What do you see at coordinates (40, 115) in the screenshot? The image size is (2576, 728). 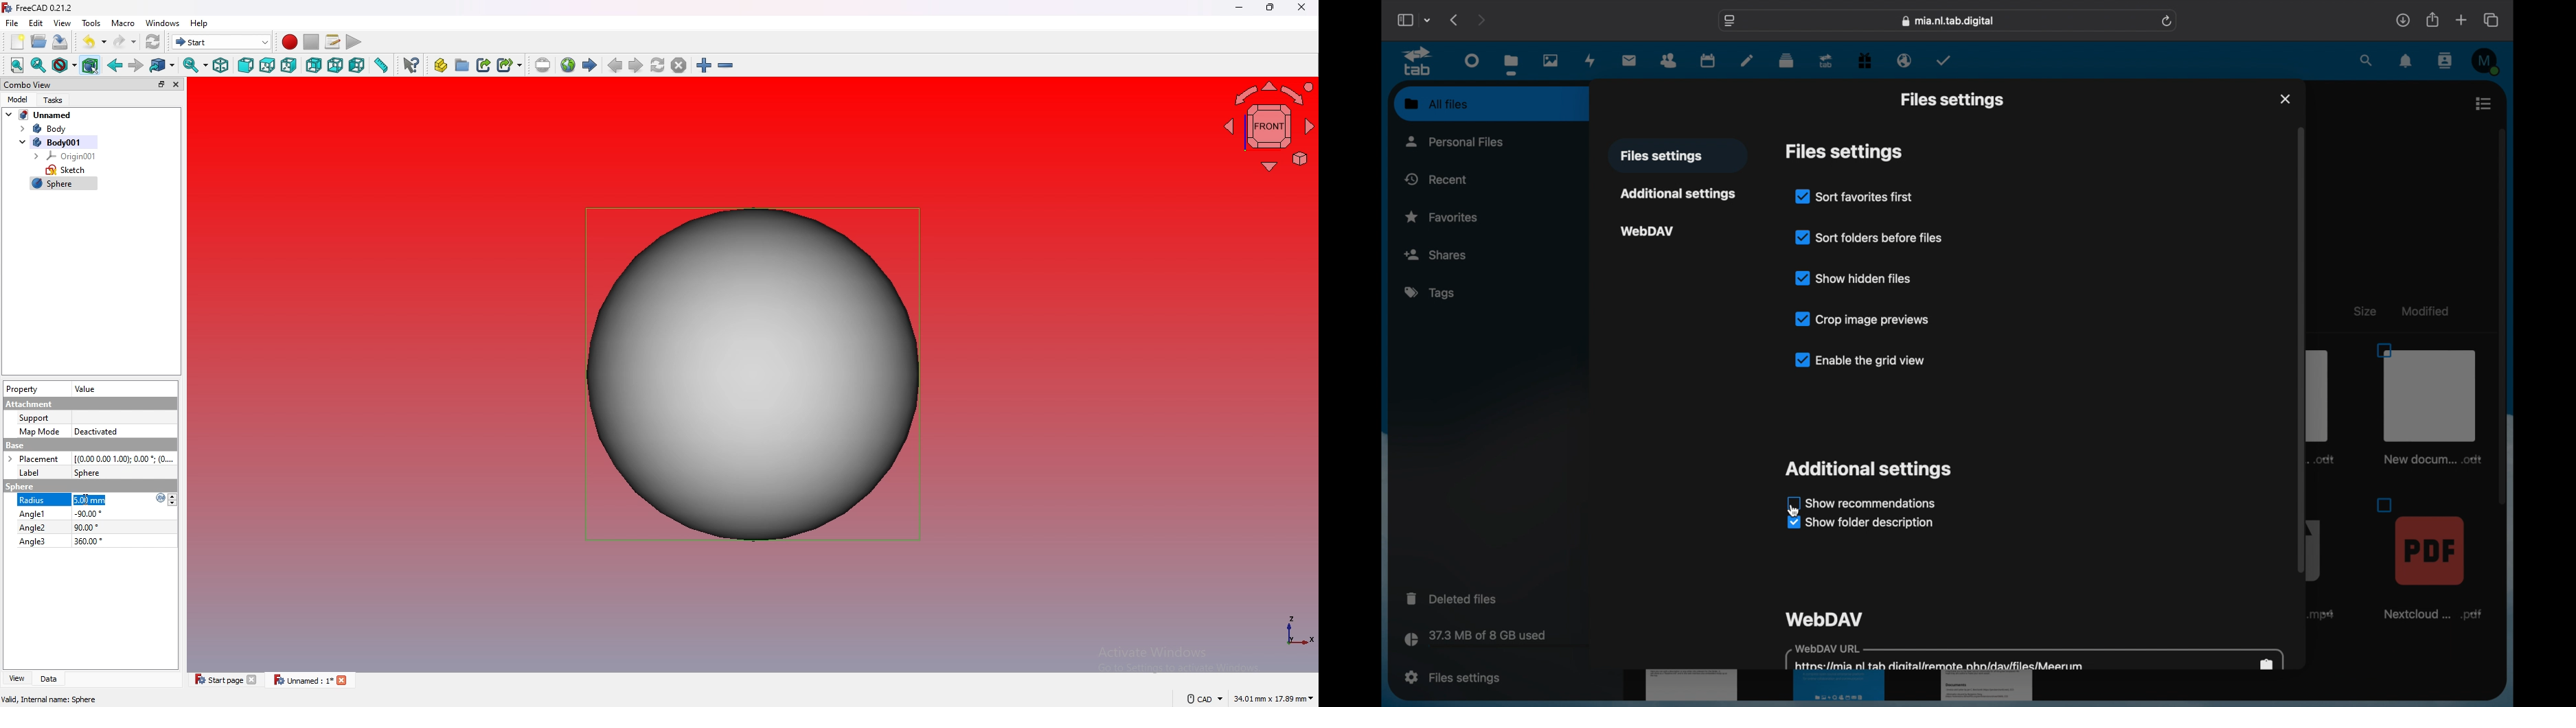 I see `unnamed` at bounding box center [40, 115].